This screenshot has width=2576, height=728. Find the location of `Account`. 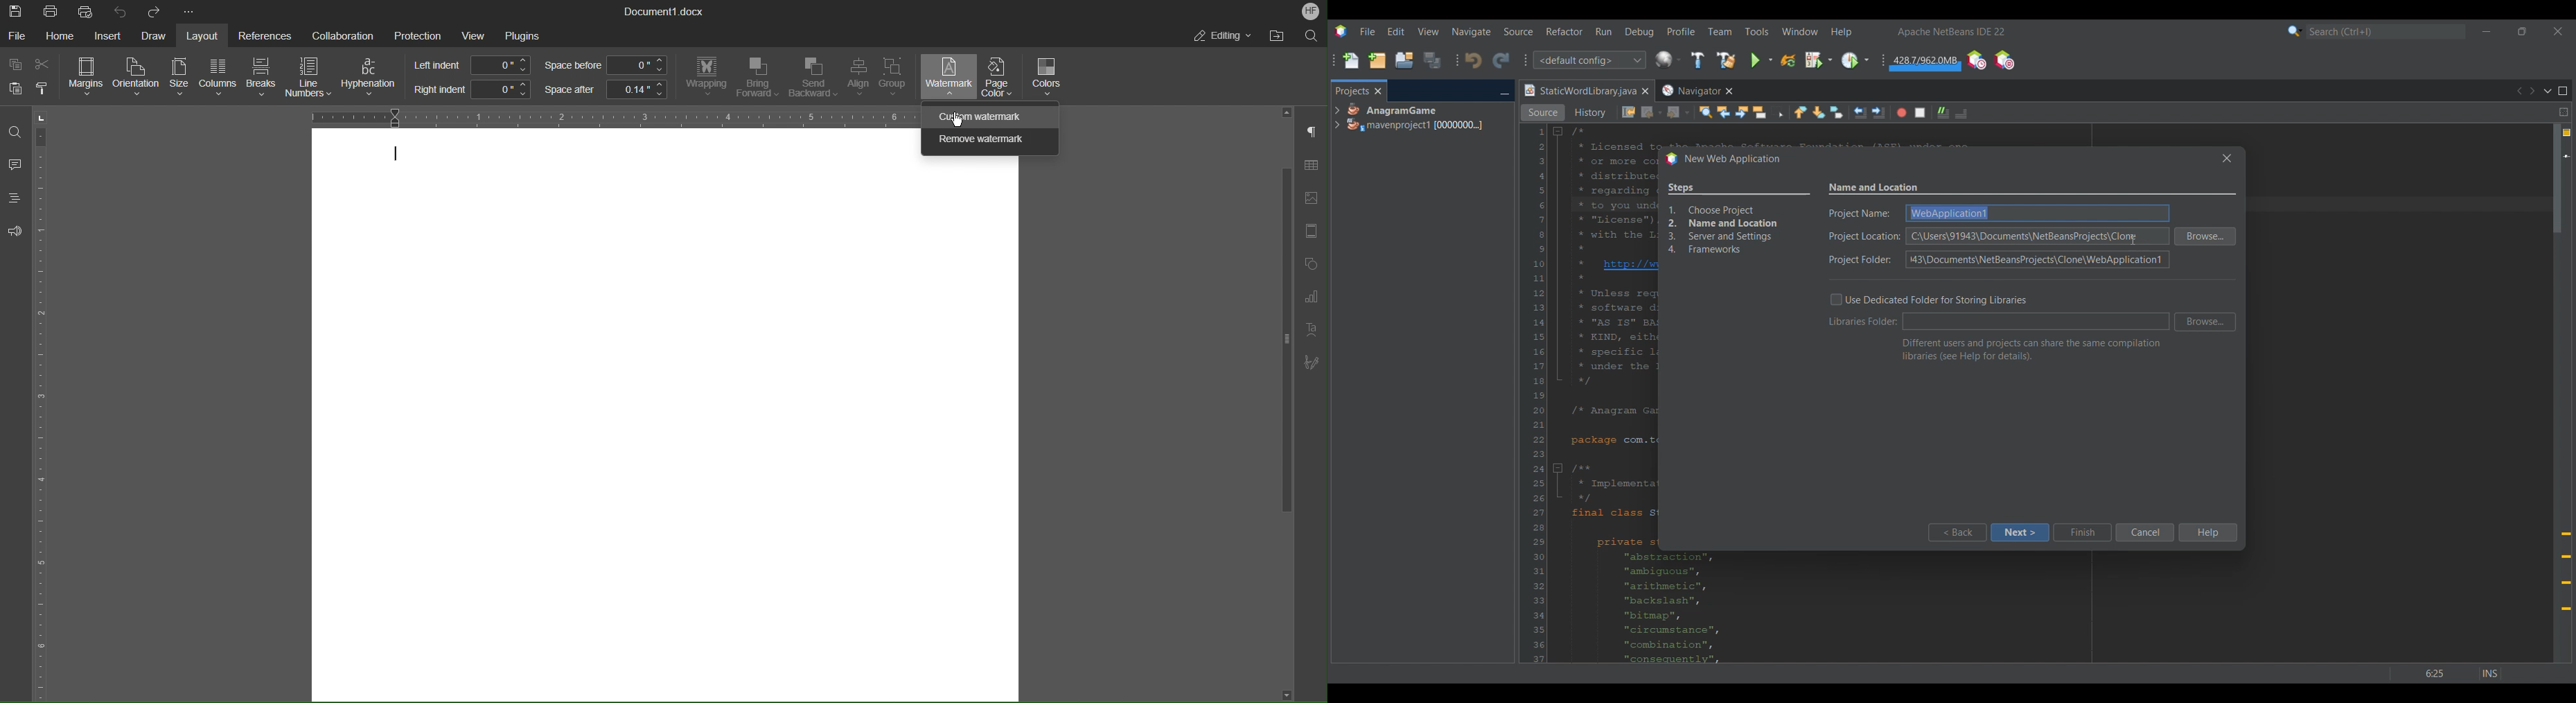

Account is located at coordinates (1311, 11).